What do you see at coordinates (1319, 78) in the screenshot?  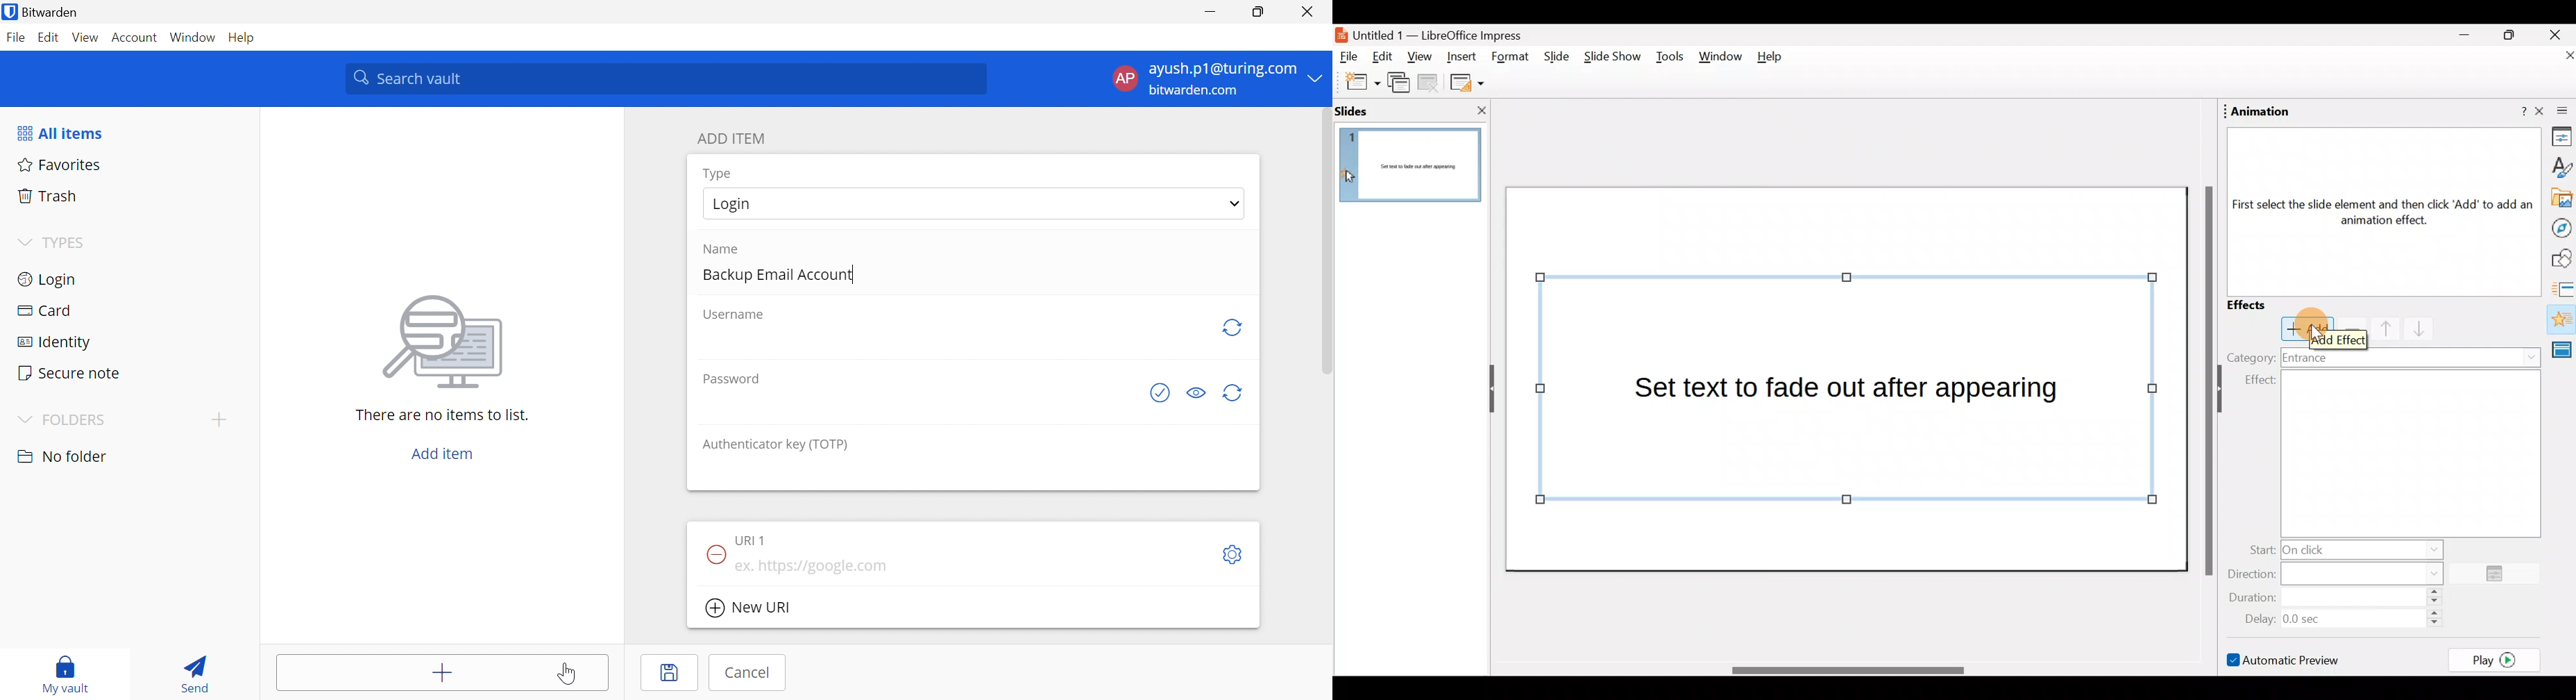 I see `Drop Down` at bounding box center [1319, 78].